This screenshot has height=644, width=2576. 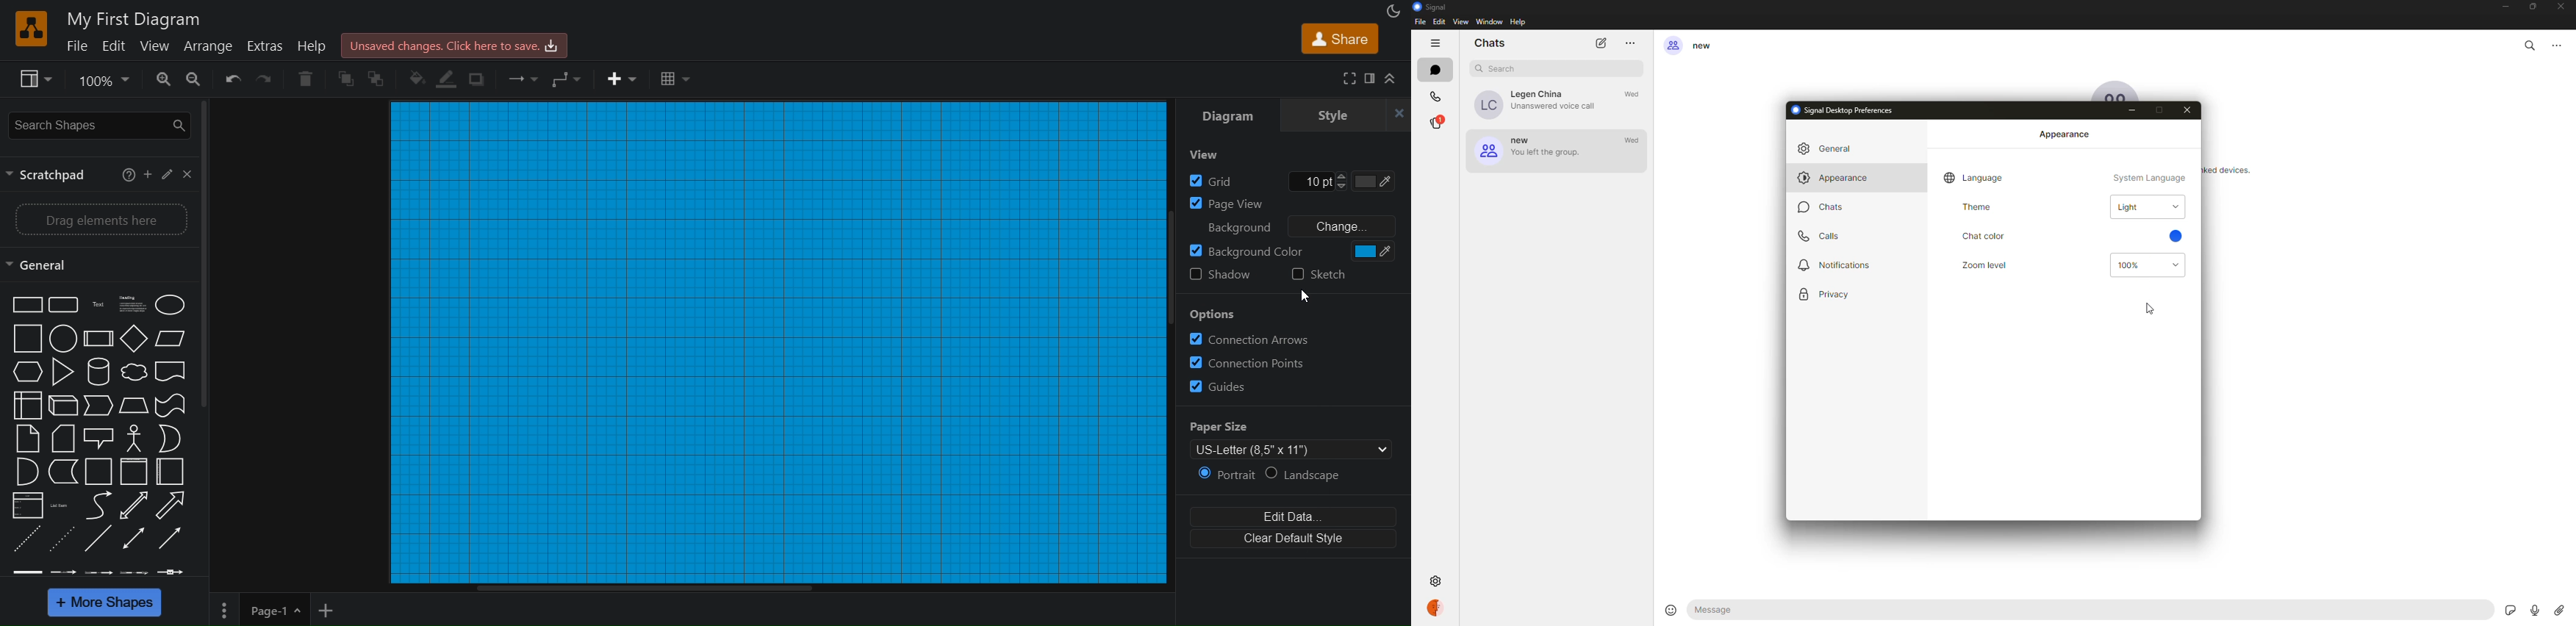 What do you see at coordinates (448, 81) in the screenshot?
I see `linecolor` at bounding box center [448, 81].